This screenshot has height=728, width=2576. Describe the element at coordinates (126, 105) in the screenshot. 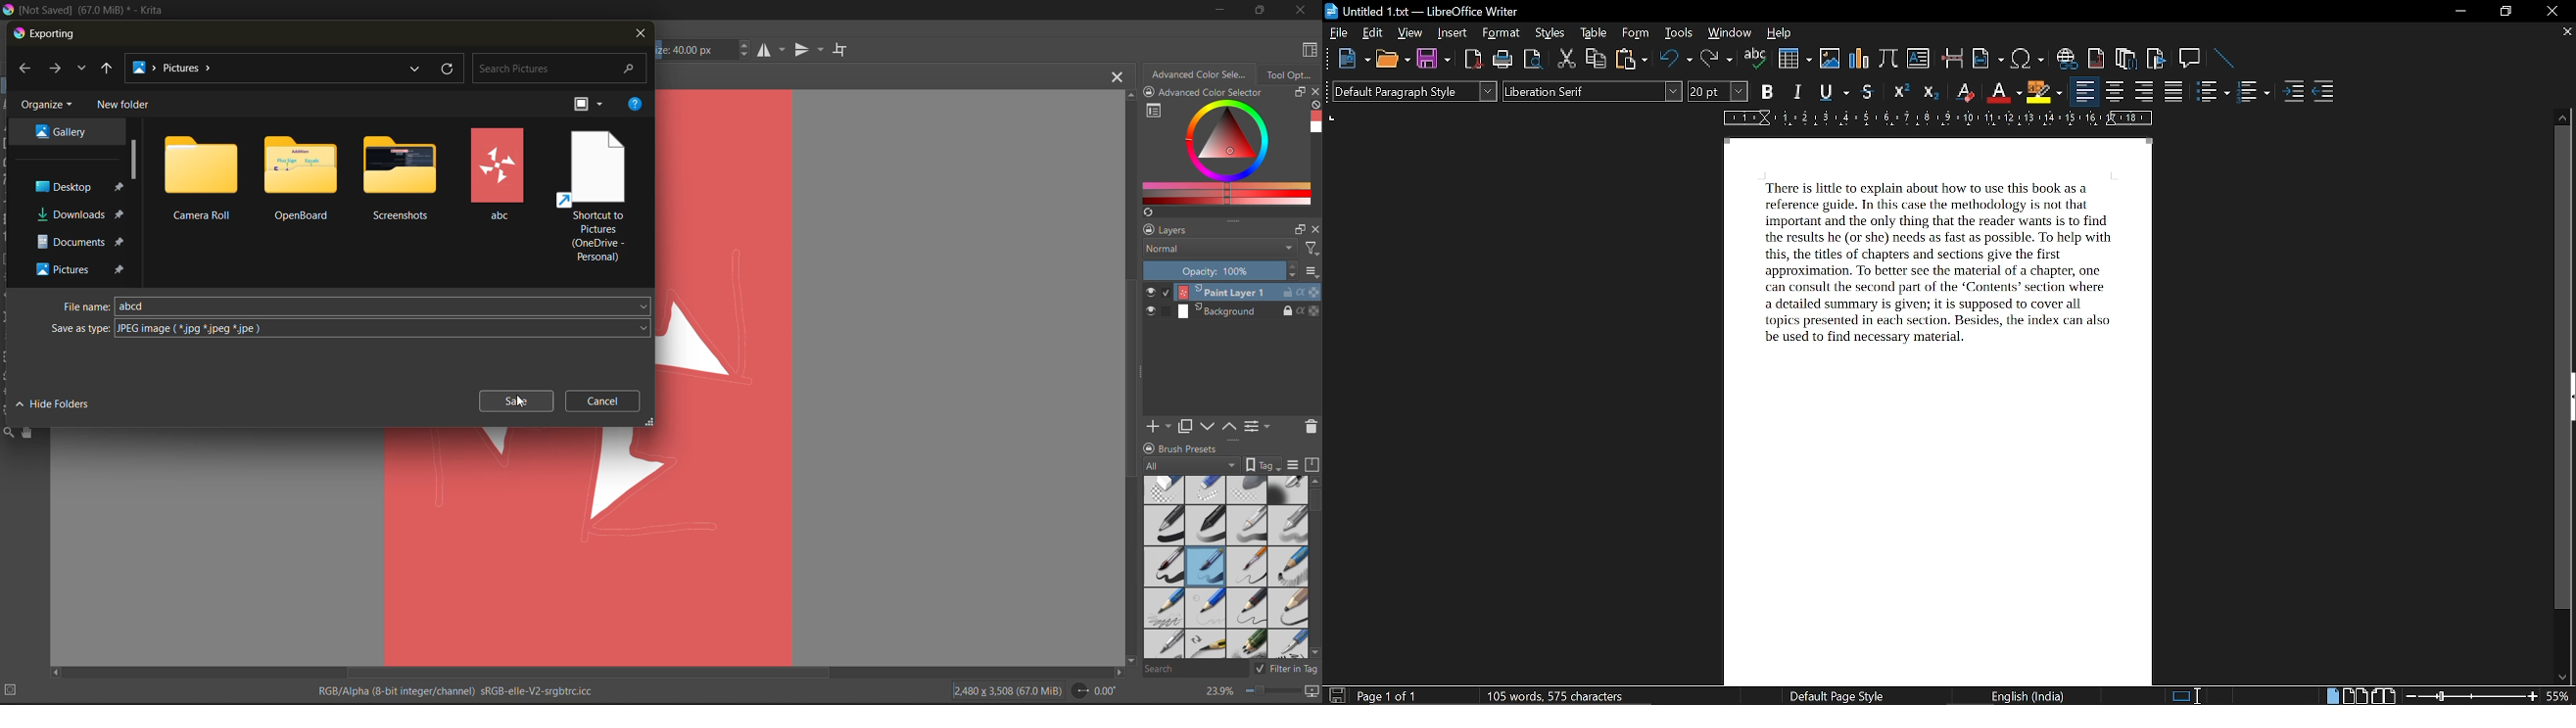

I see `new folder` at that location.